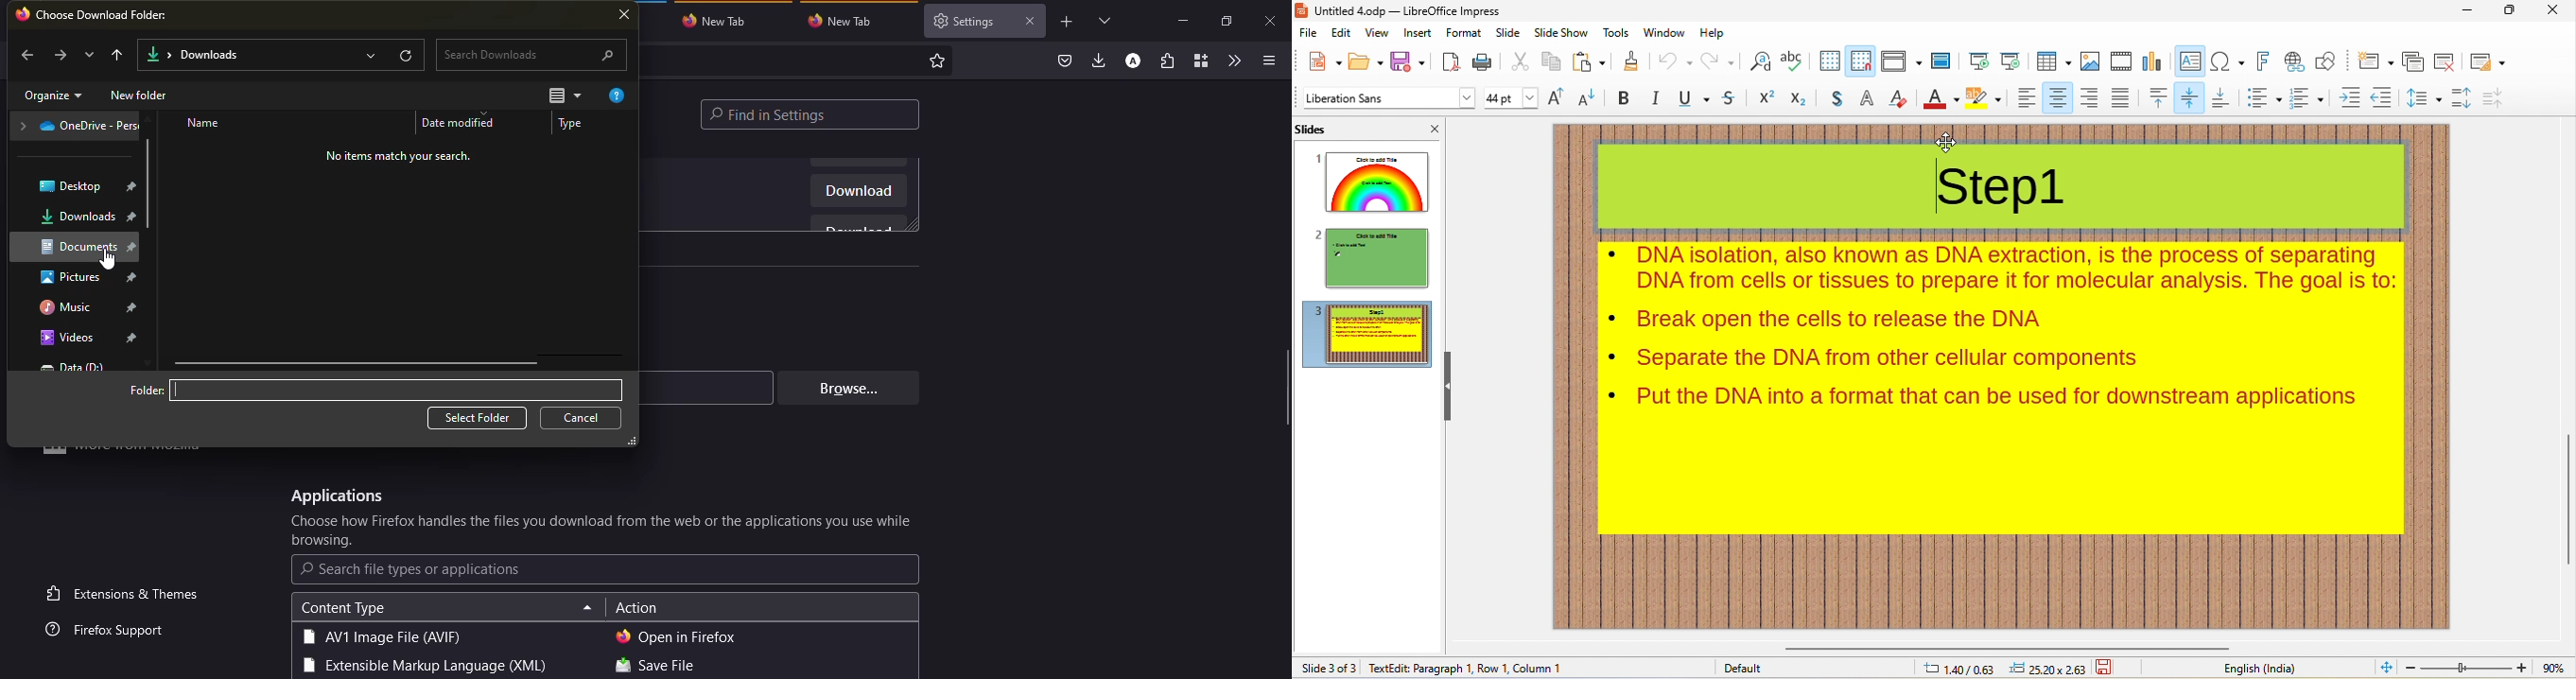  What do you see at coordinates (1631, 61) in the screenshot?
I see `clone` at bounding box center [1631, 61].